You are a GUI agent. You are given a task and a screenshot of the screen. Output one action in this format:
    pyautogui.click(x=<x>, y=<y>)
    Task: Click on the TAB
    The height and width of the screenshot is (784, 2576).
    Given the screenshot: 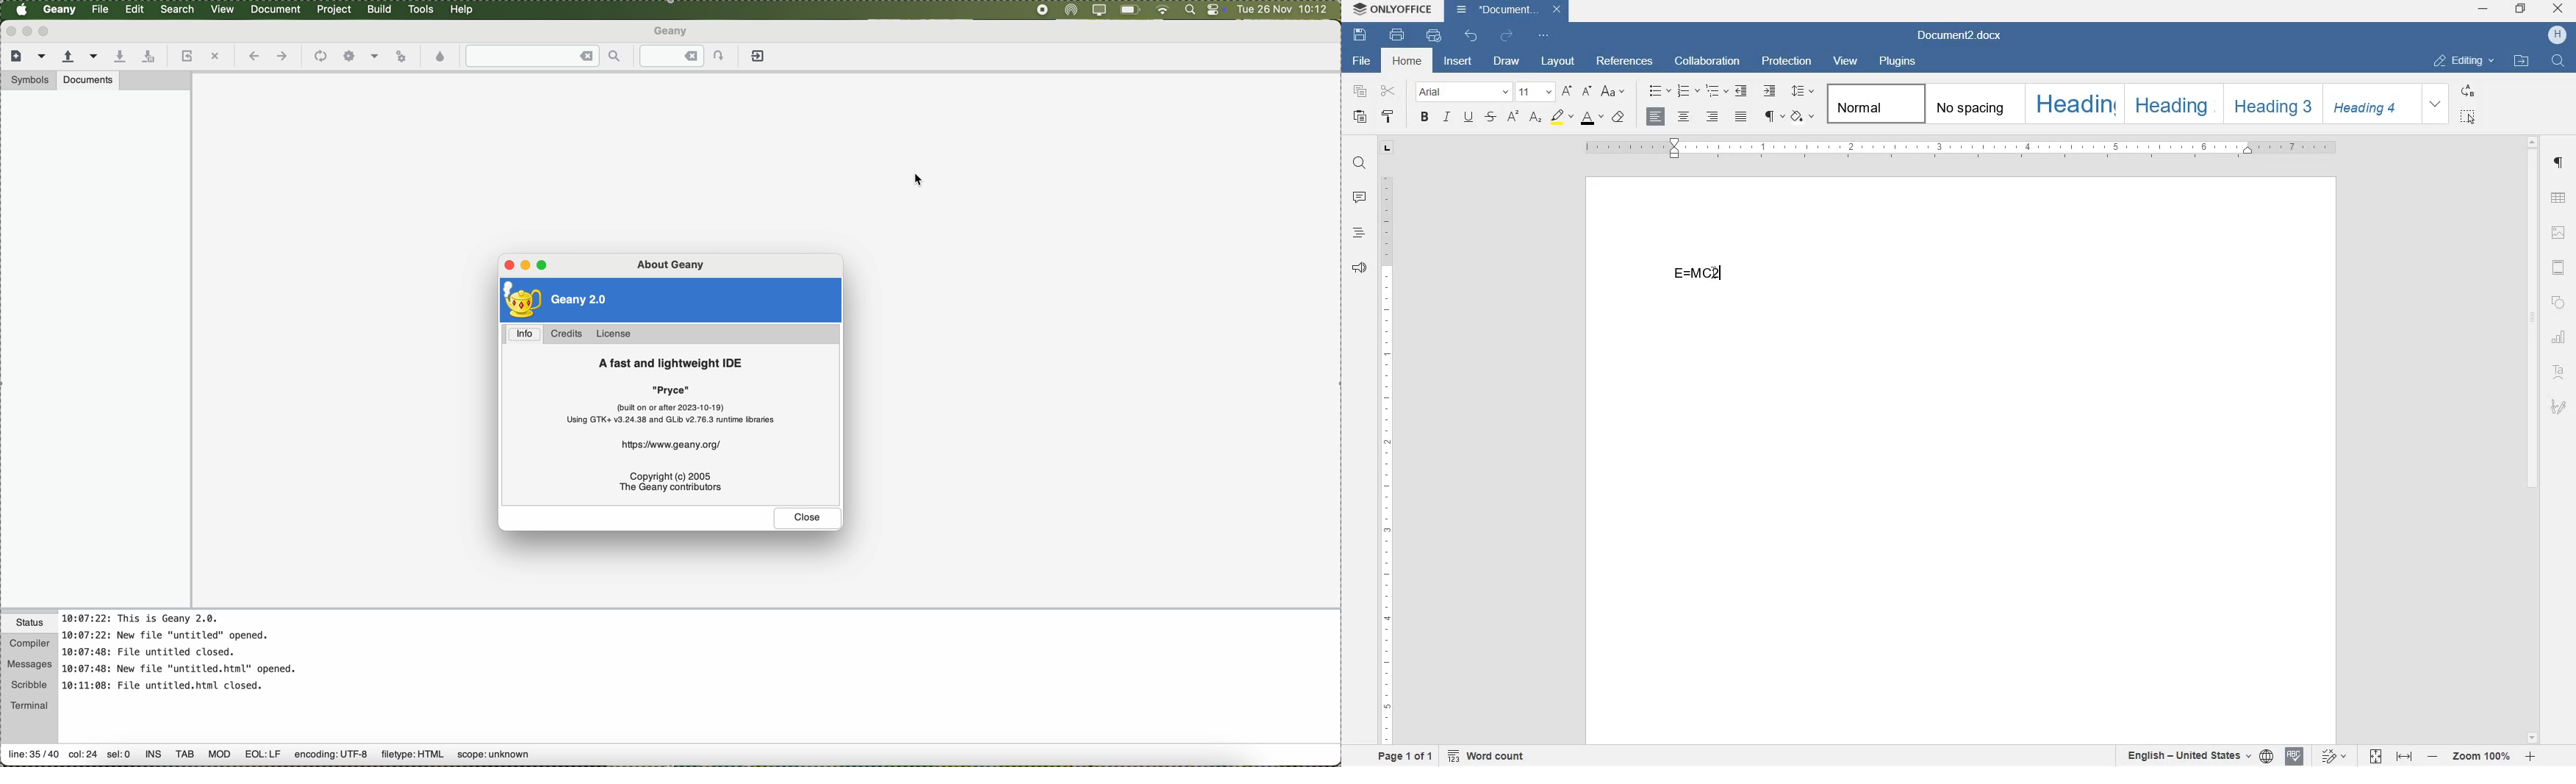 What is the action you would take?
    pyautogui.click(x=185, y=758)
    